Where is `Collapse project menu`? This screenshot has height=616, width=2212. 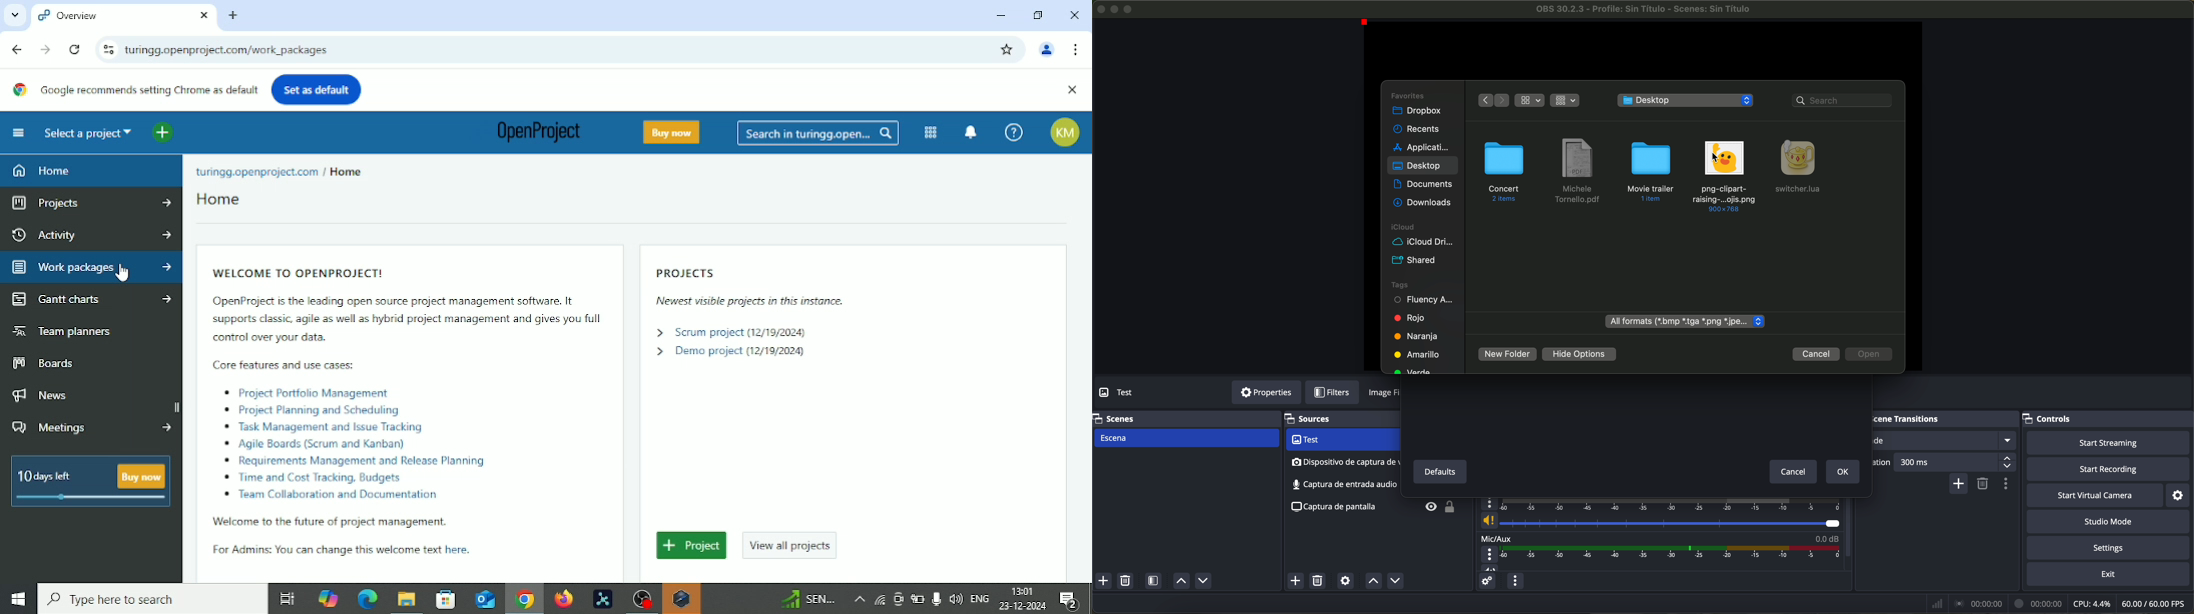
Collapse project menu is located at coordinates (19, 133).